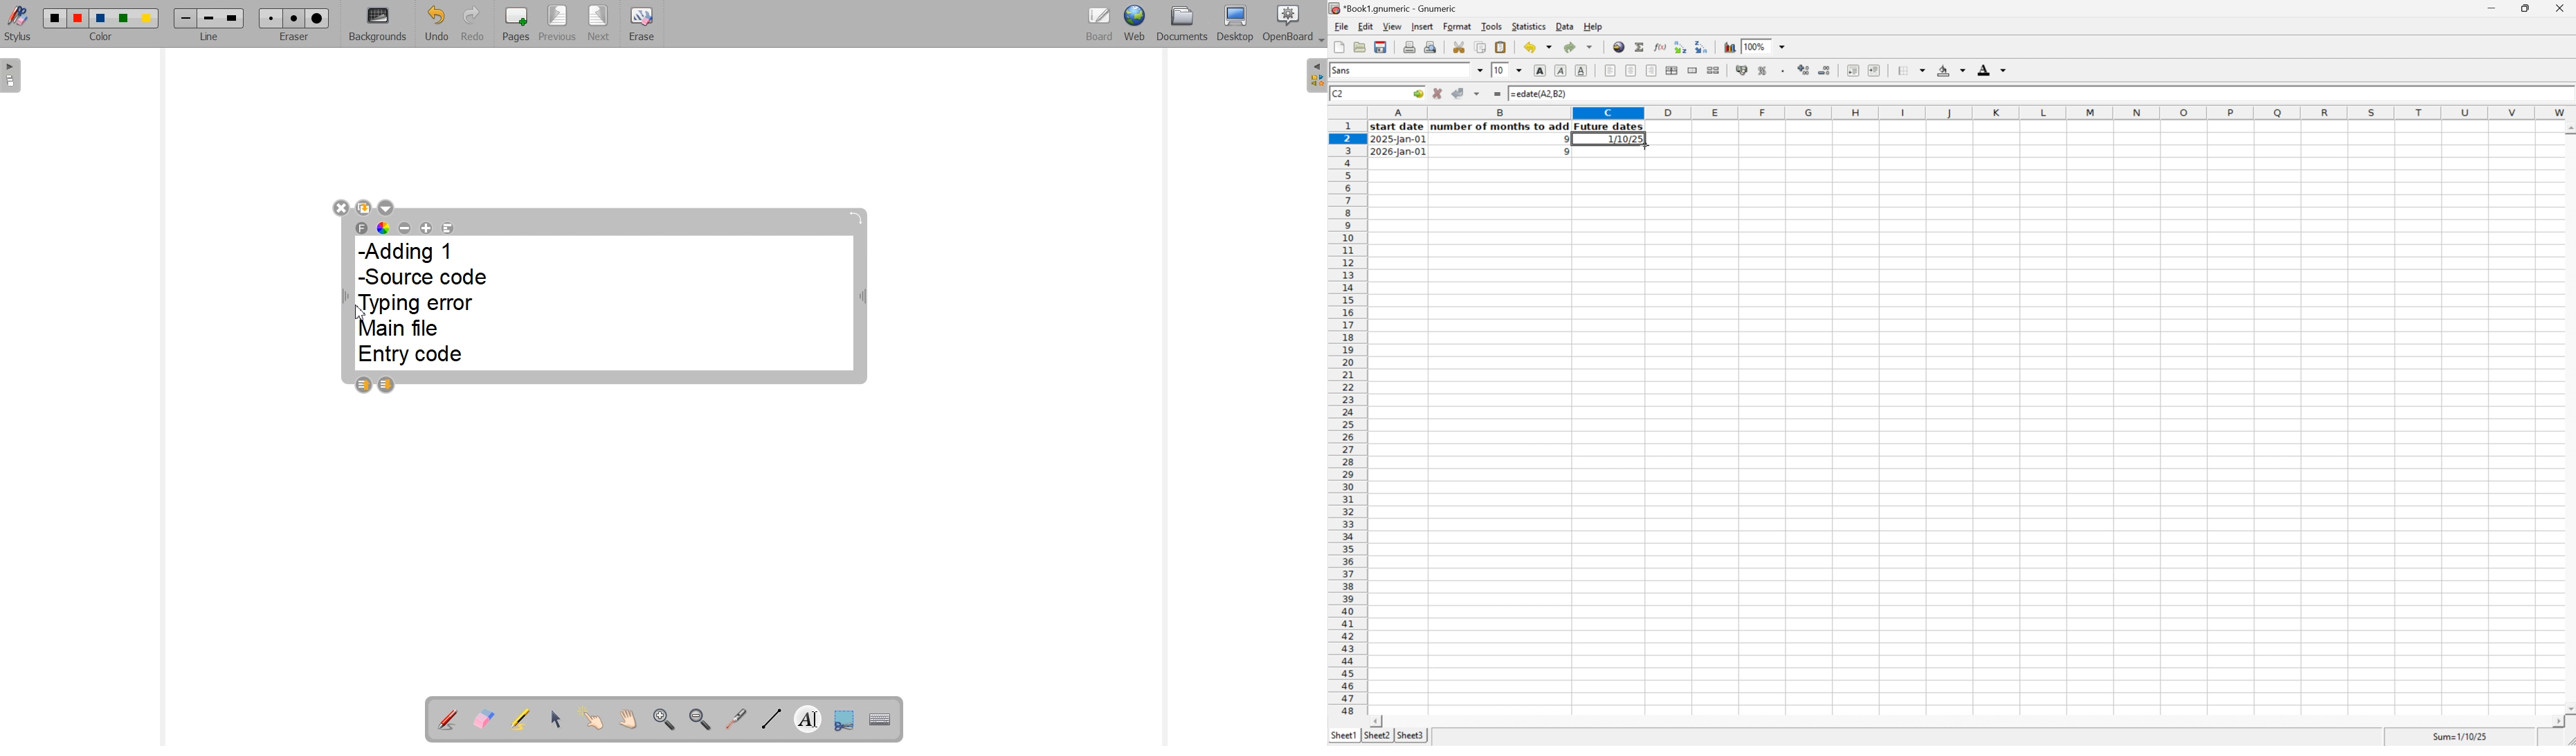 The height and width of the screenshot is (756, 2576). I want to click on Cut selection, so click(1460, 46).